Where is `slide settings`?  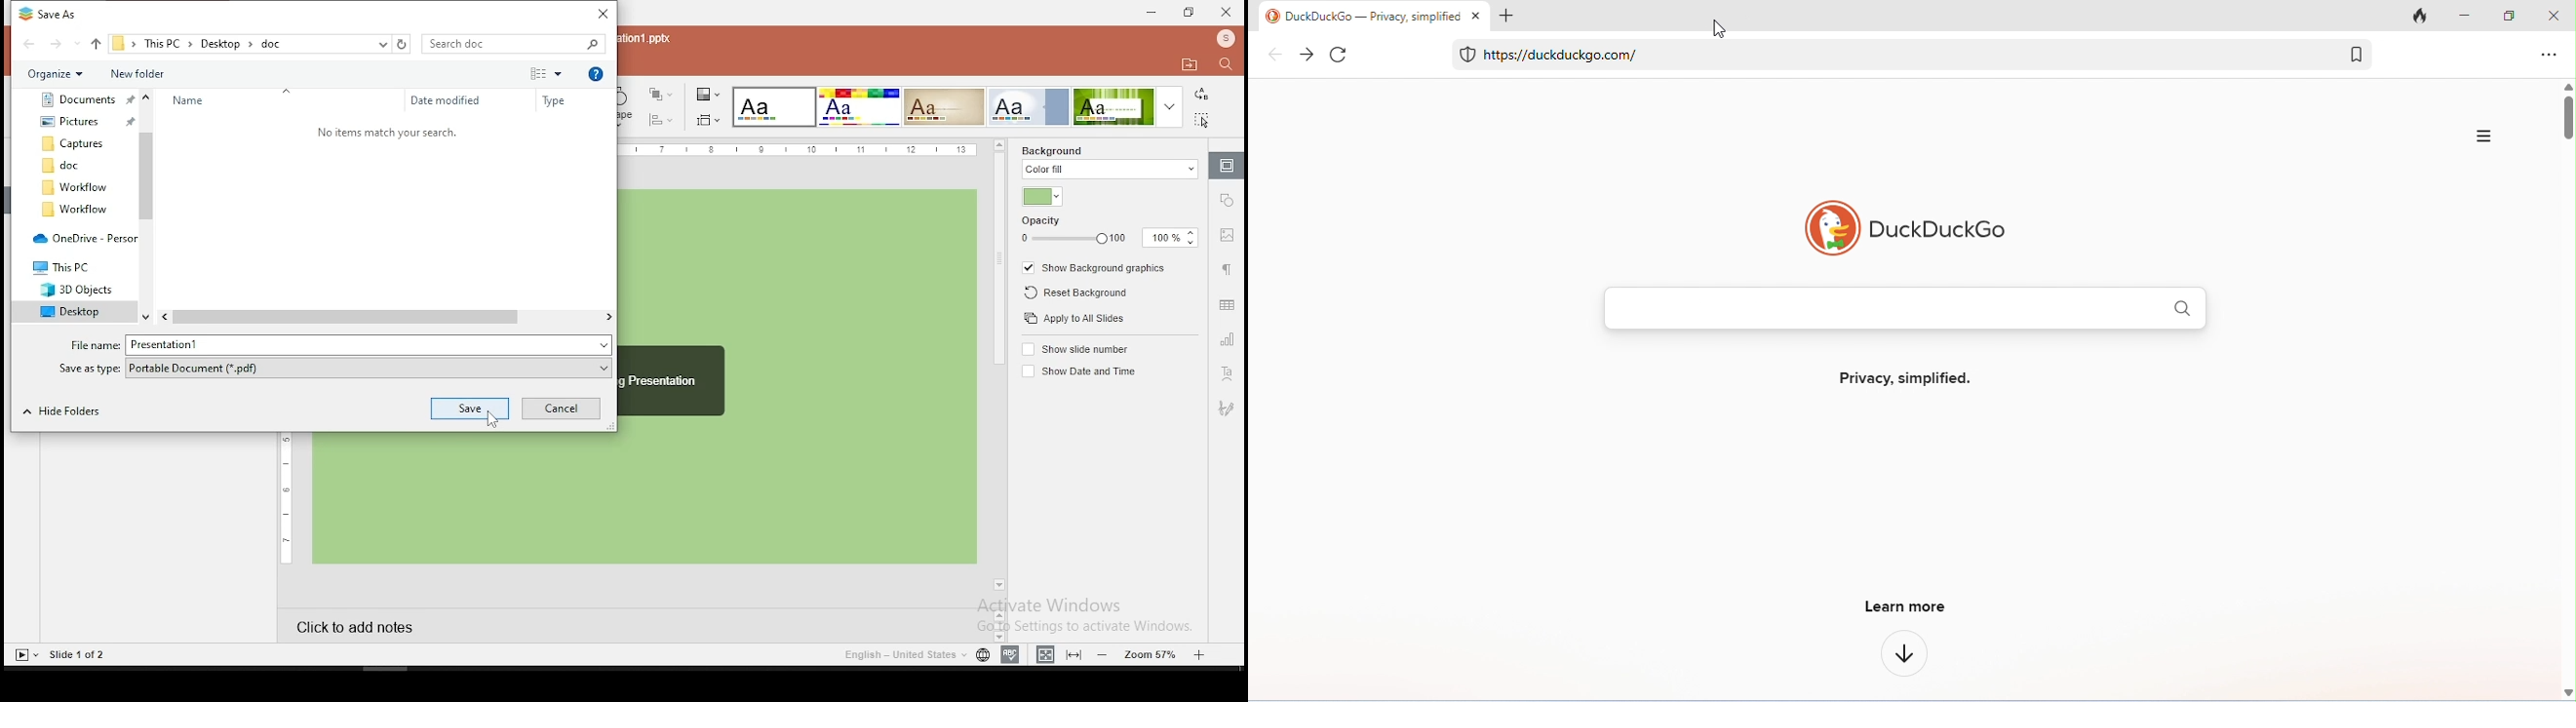 slide settings is located at coordinates (1228, 166).